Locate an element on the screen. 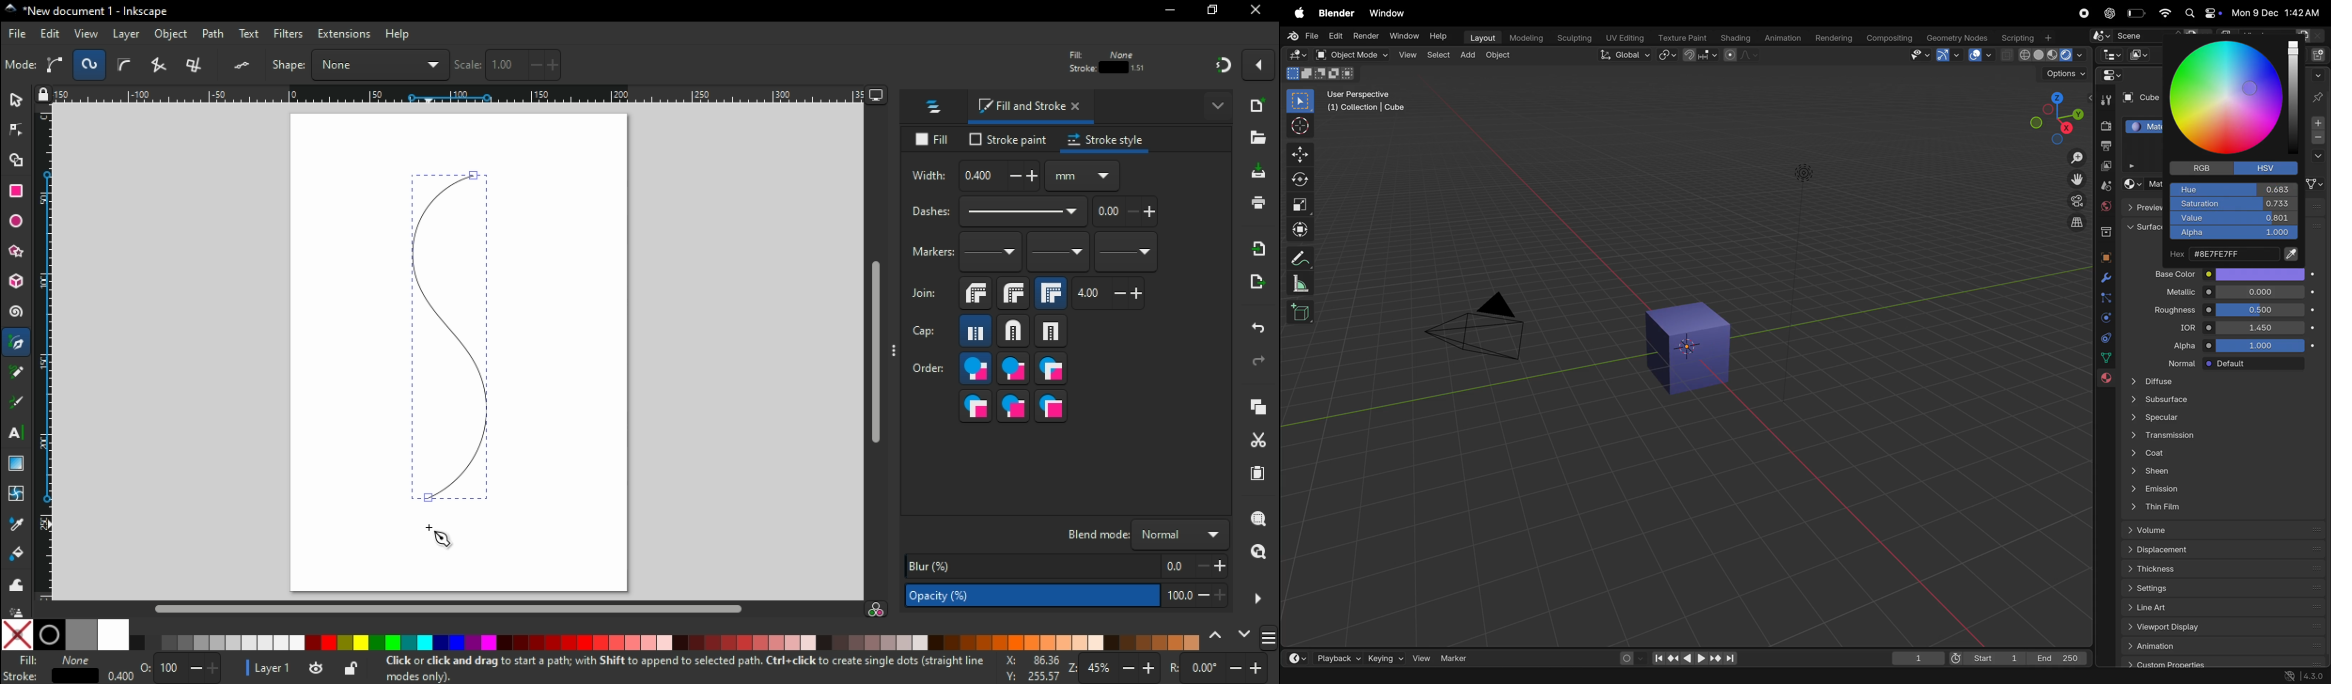 The image size is (2352, 700). path is located at coordinates (216, 34).